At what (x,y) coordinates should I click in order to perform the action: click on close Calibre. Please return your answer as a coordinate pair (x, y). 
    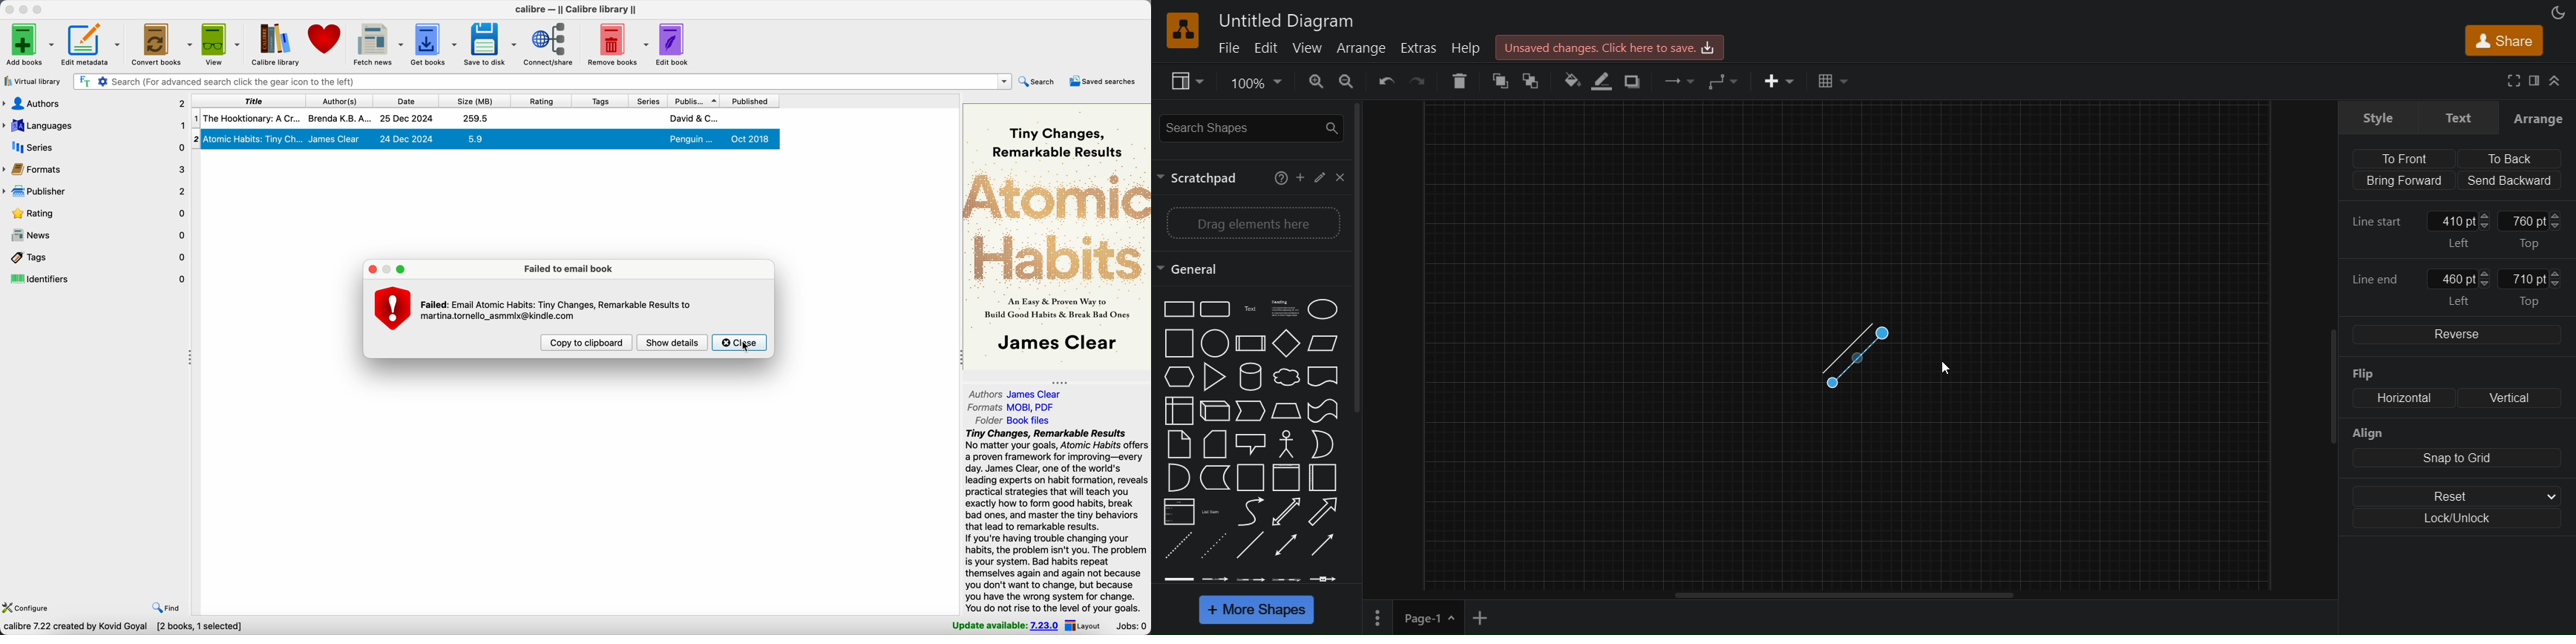
    Looking at the image, I should click on (8, 9).